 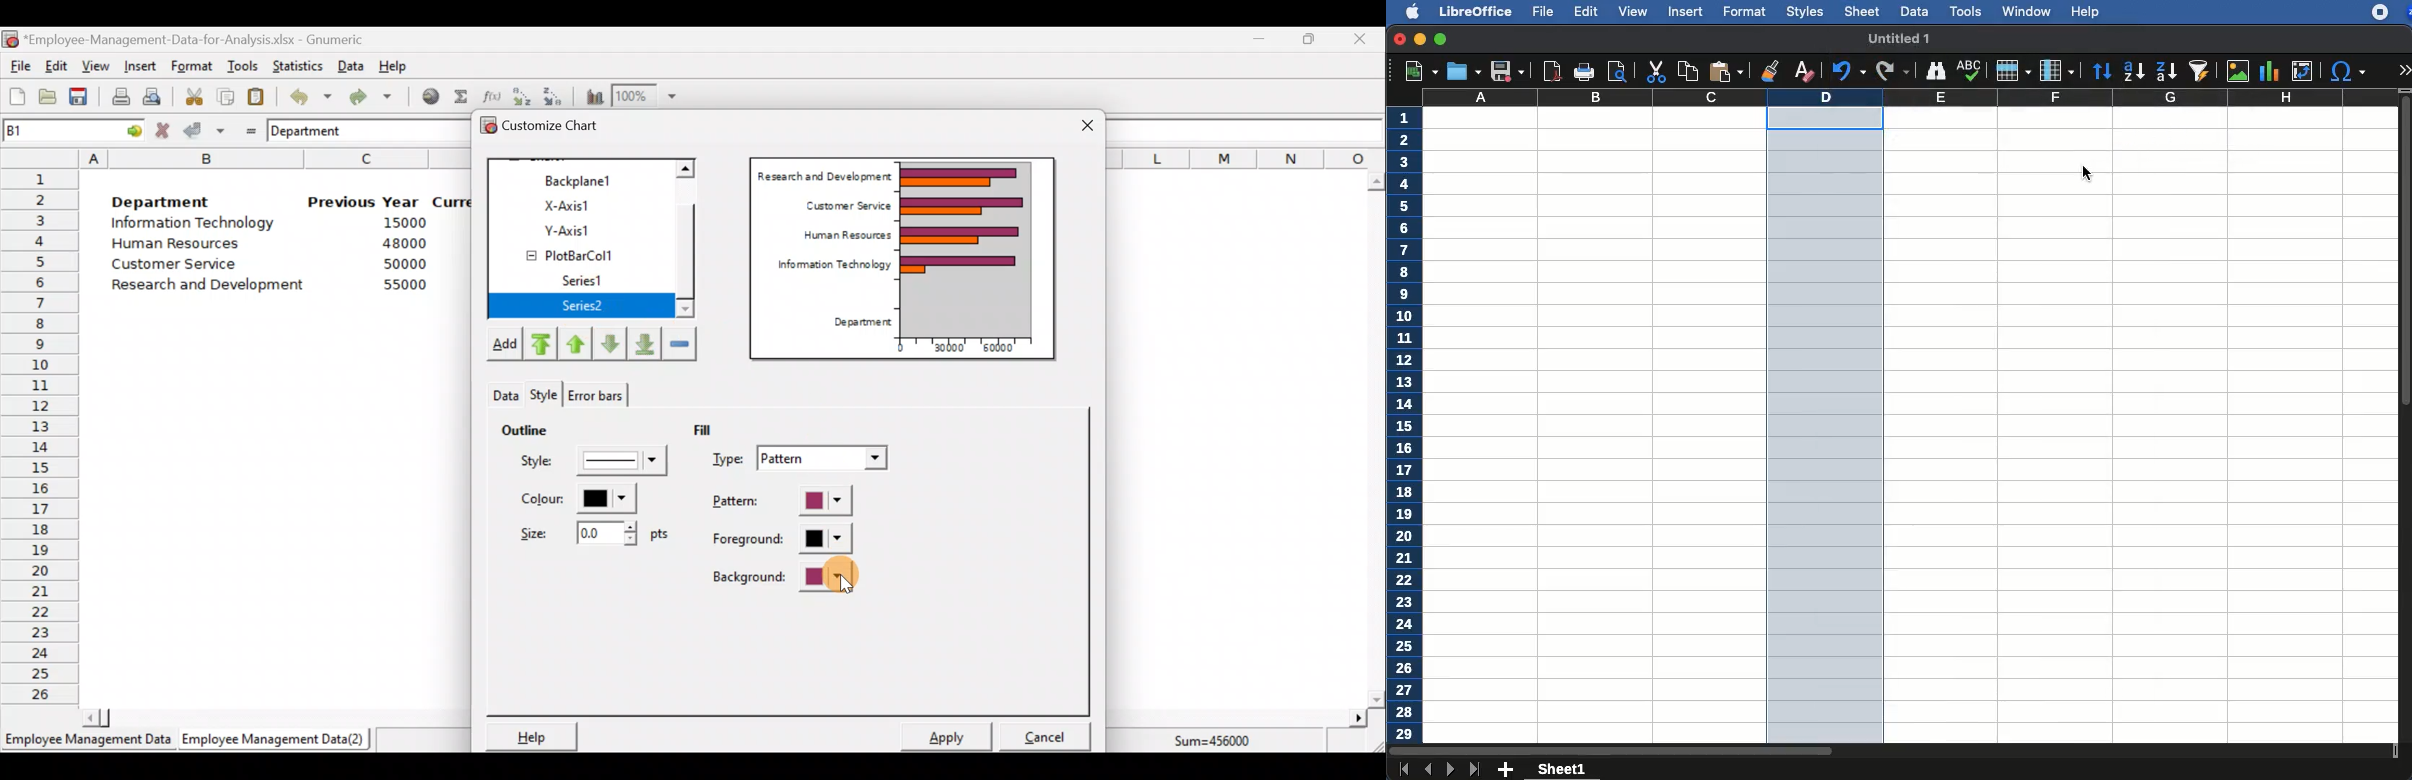 What do you see at coordinates (459, 96) in the screenshot?
I see `Sum into the current cell` at bounding box center [459, 96].